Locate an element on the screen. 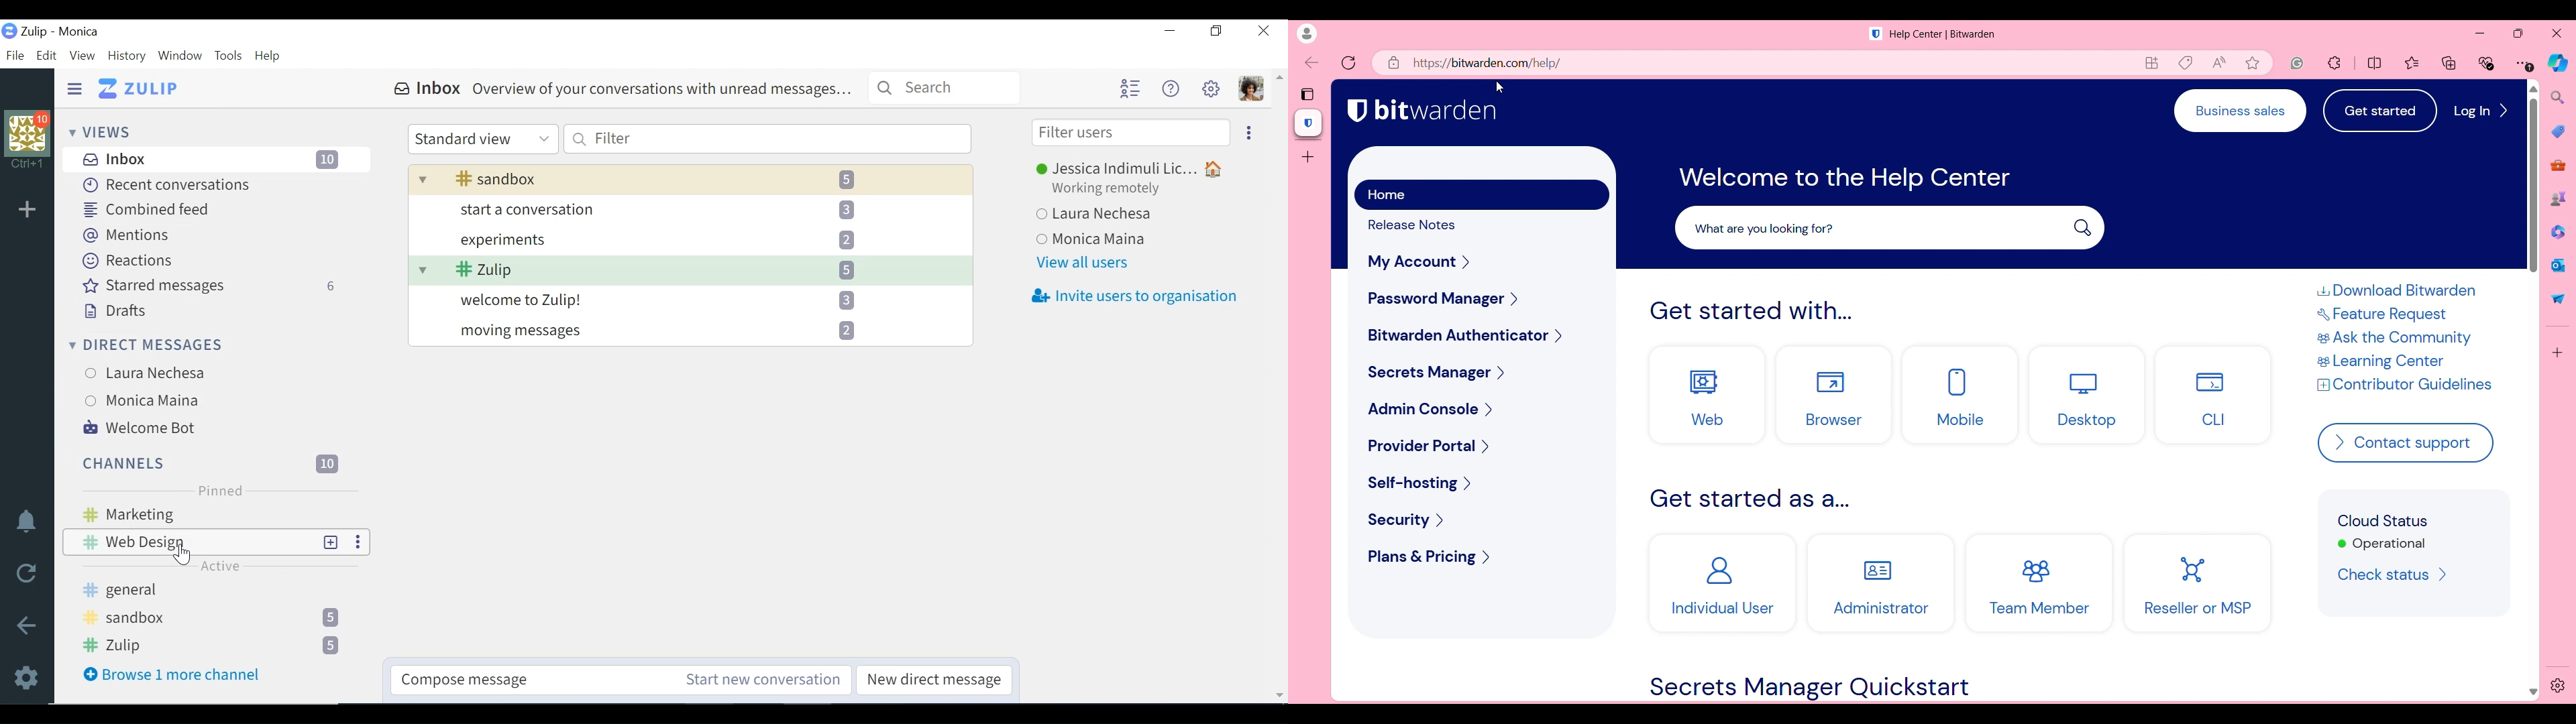 The image size is (2576, 728). Security  is located at coordinates (1485, 520).